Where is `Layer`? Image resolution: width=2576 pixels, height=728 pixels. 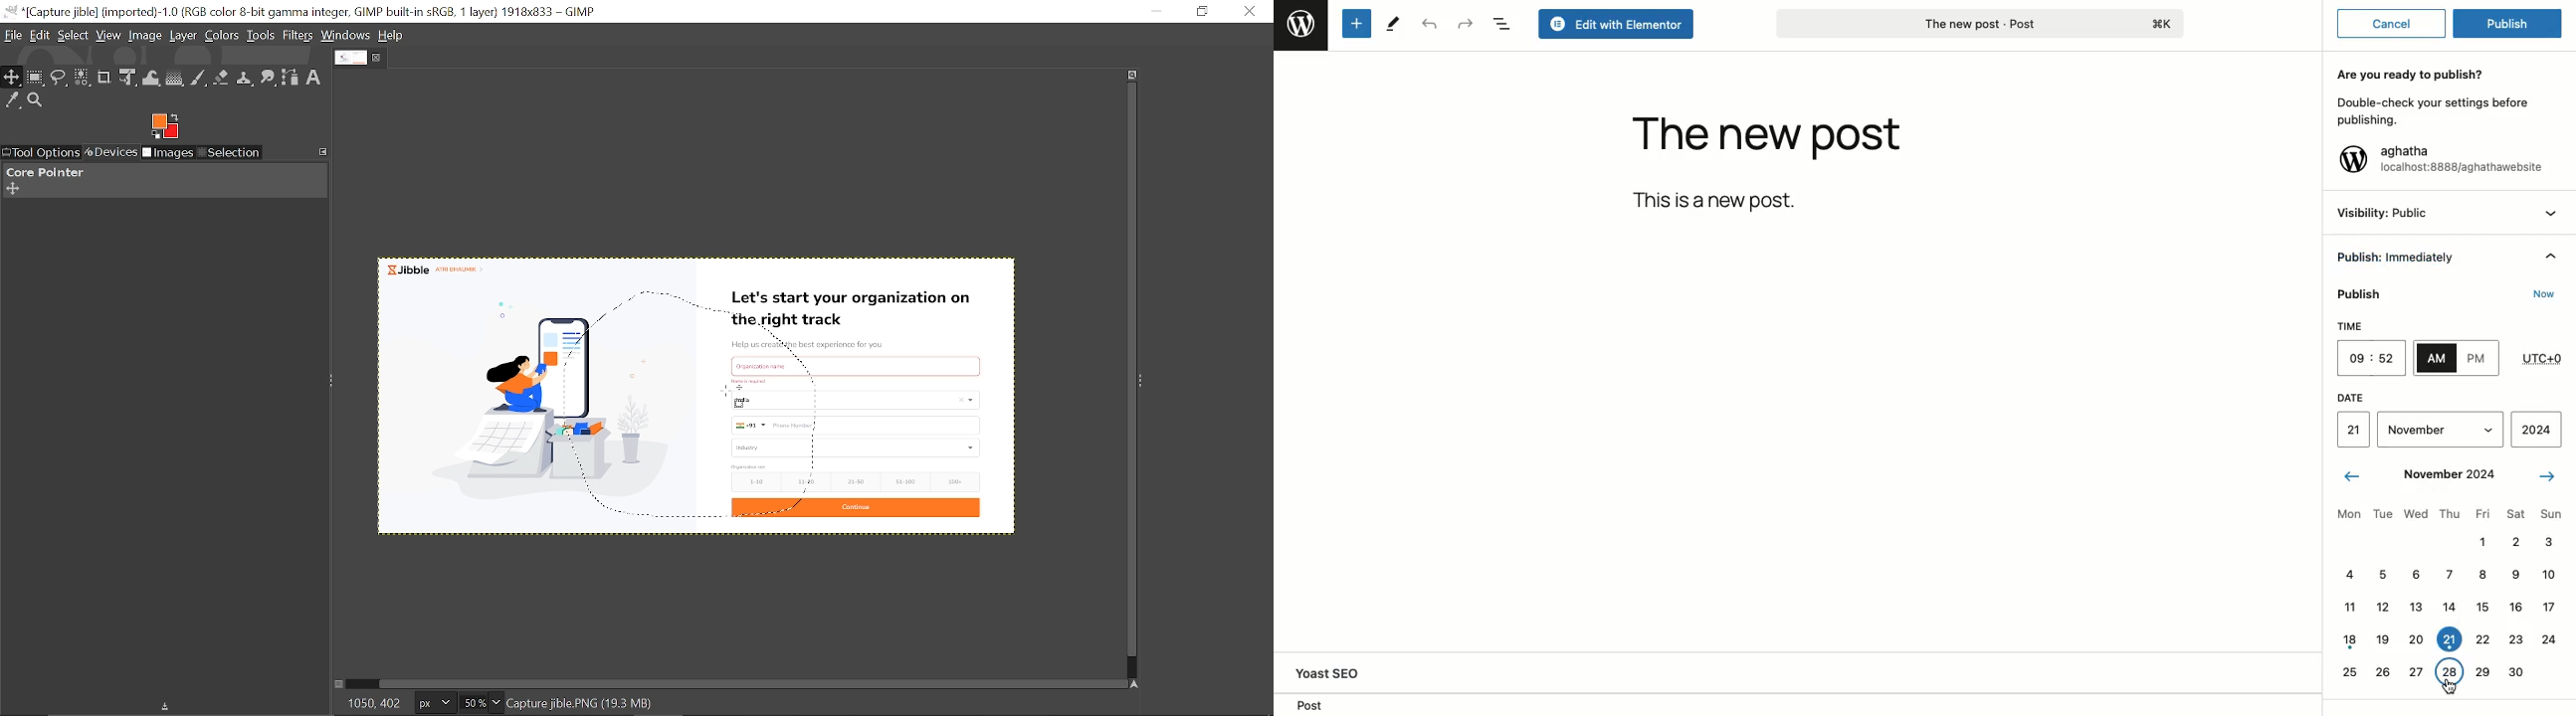 Layer is located at coordinates (183, 37).